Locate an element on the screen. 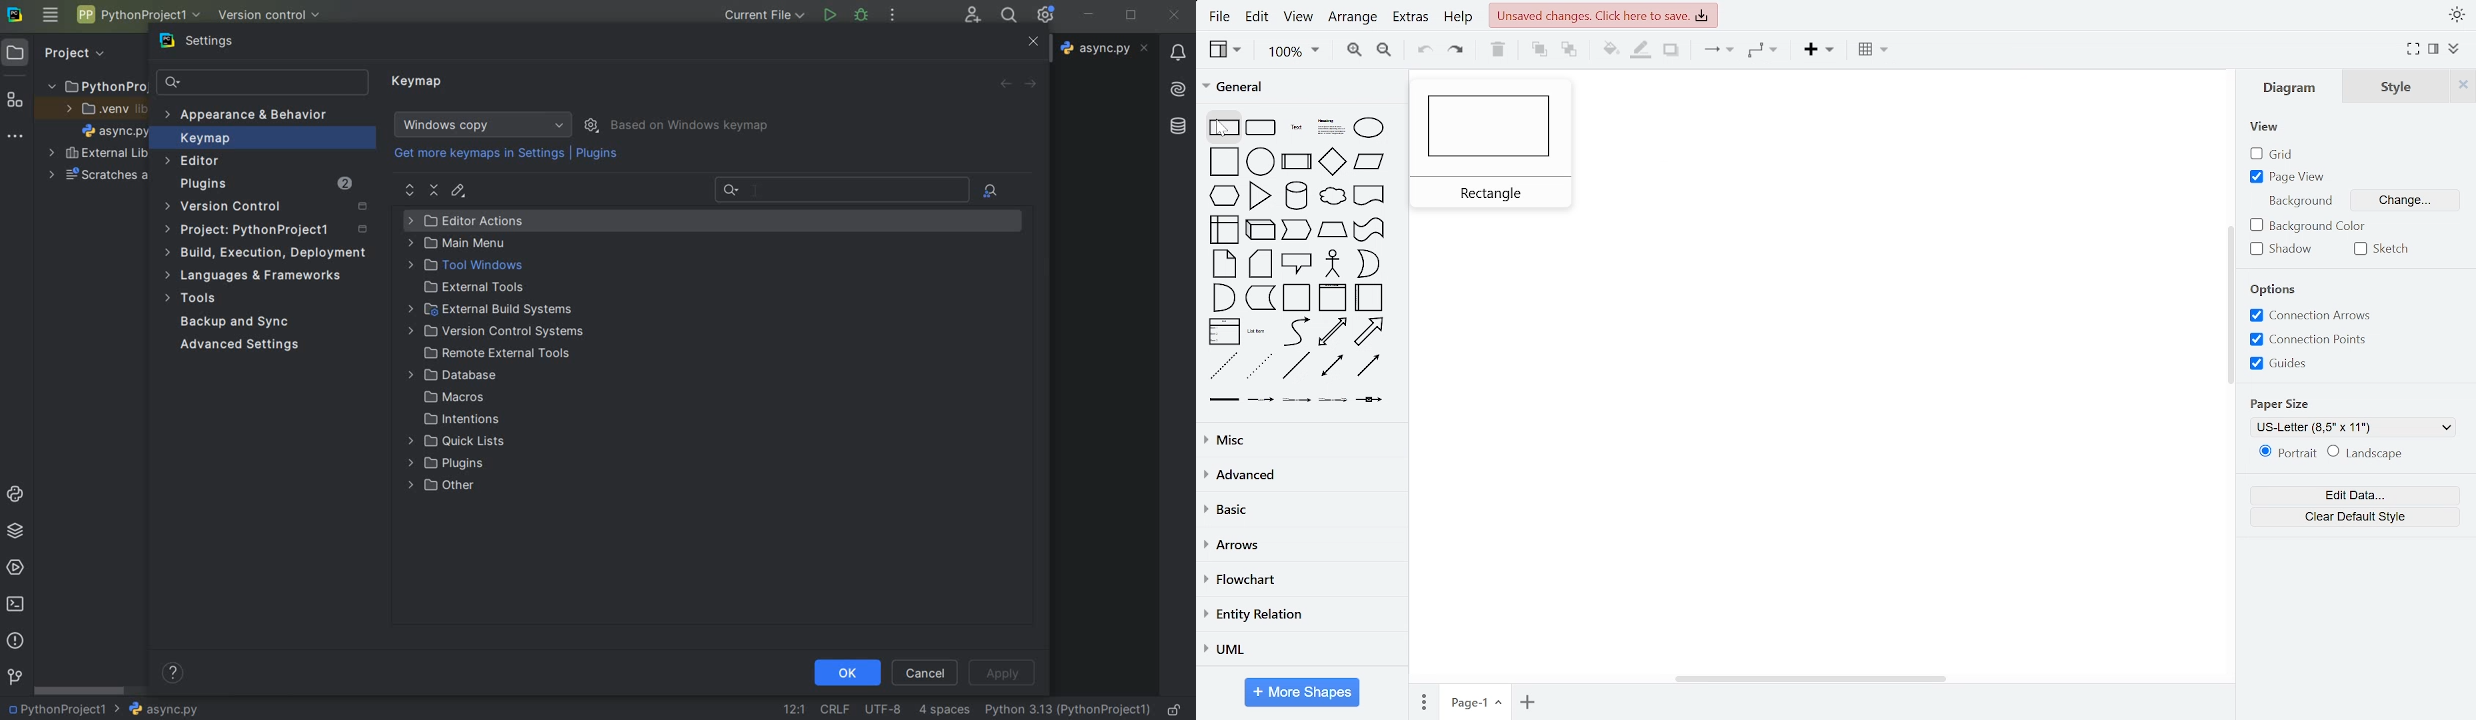 The height and width of the screenshot is (728, 2492). search everywhere is located at coordinates (1007, 17).